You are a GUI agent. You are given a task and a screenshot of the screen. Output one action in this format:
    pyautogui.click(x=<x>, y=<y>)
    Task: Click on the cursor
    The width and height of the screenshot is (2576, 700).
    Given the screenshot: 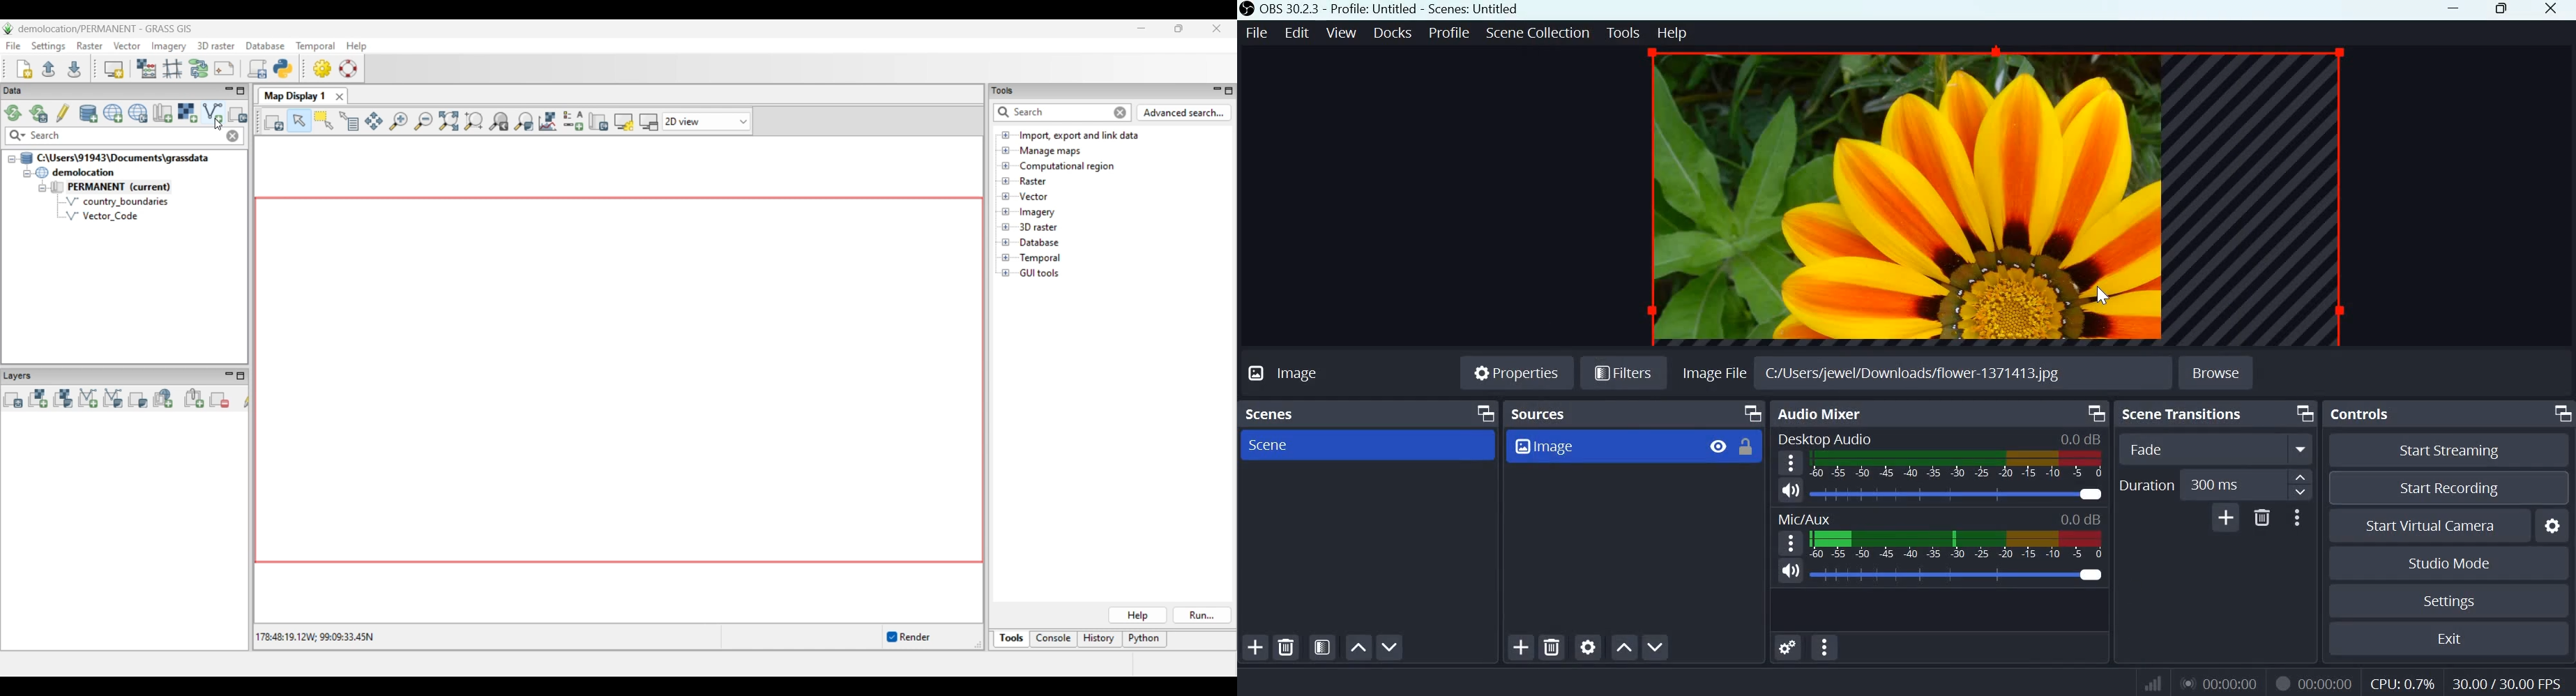 What is the action you would take?
    pyautogui.click(x=2098, y=298)
    